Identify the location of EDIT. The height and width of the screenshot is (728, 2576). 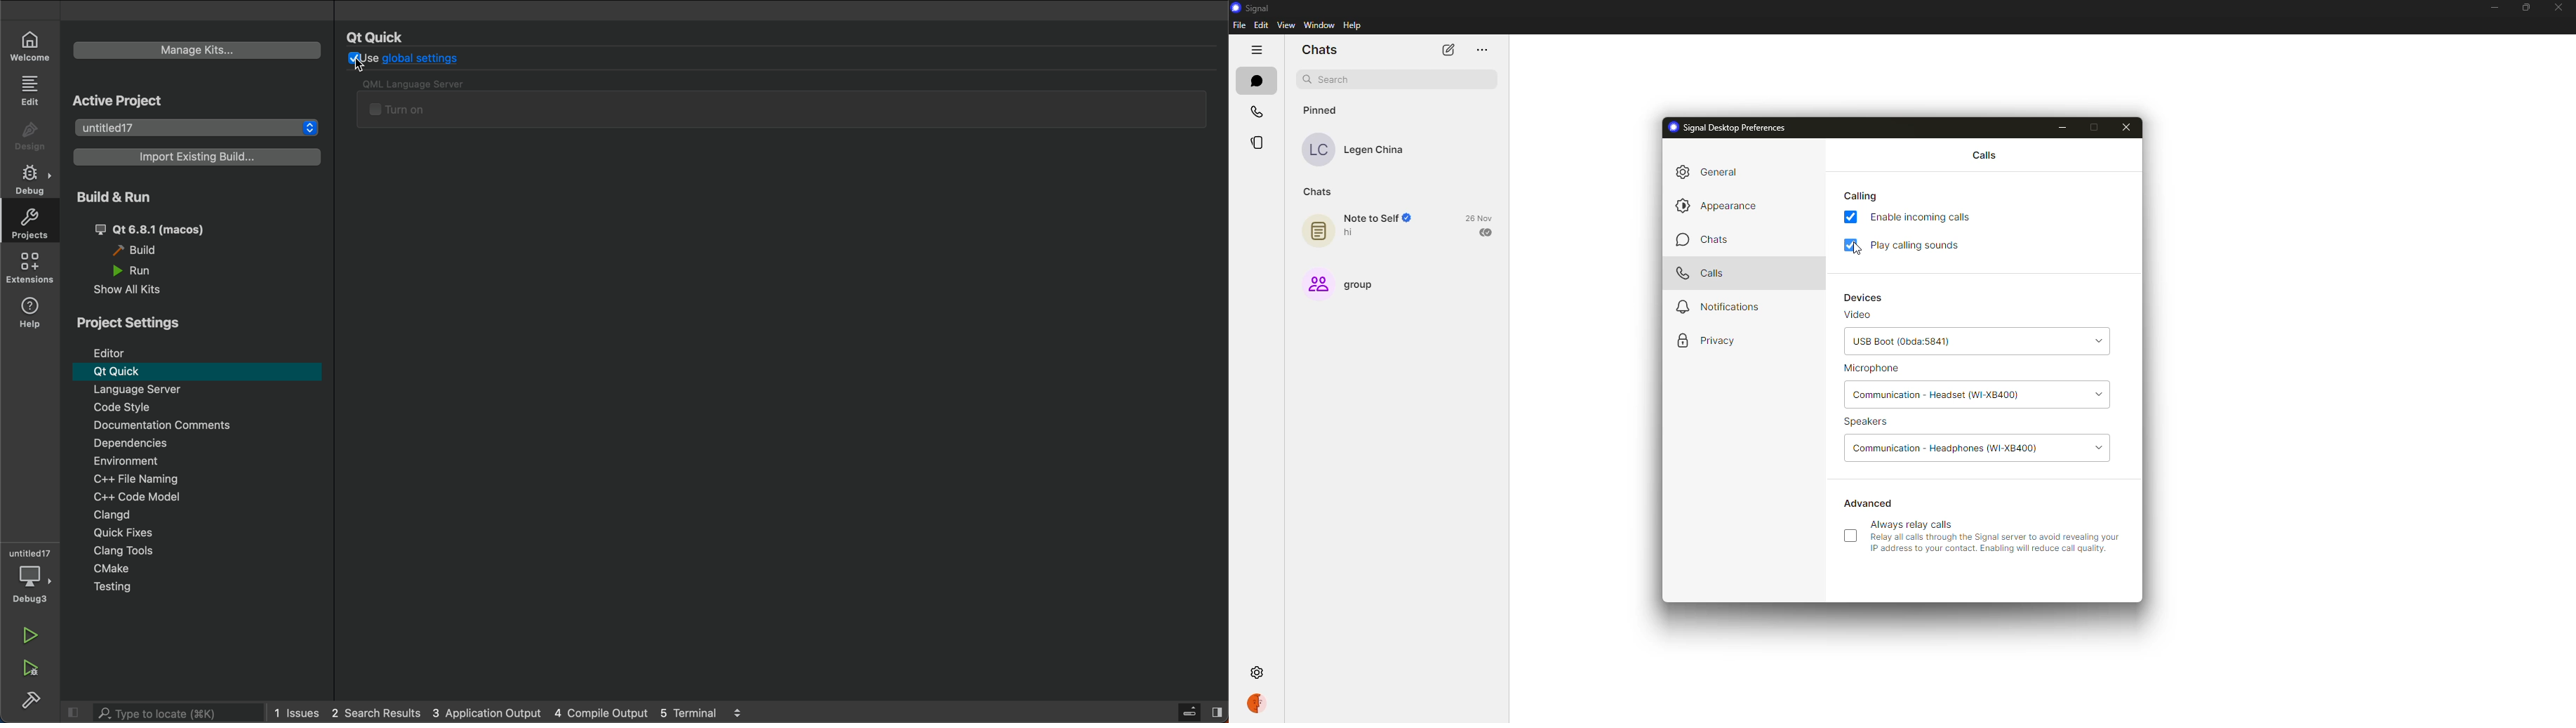
(30, 90).